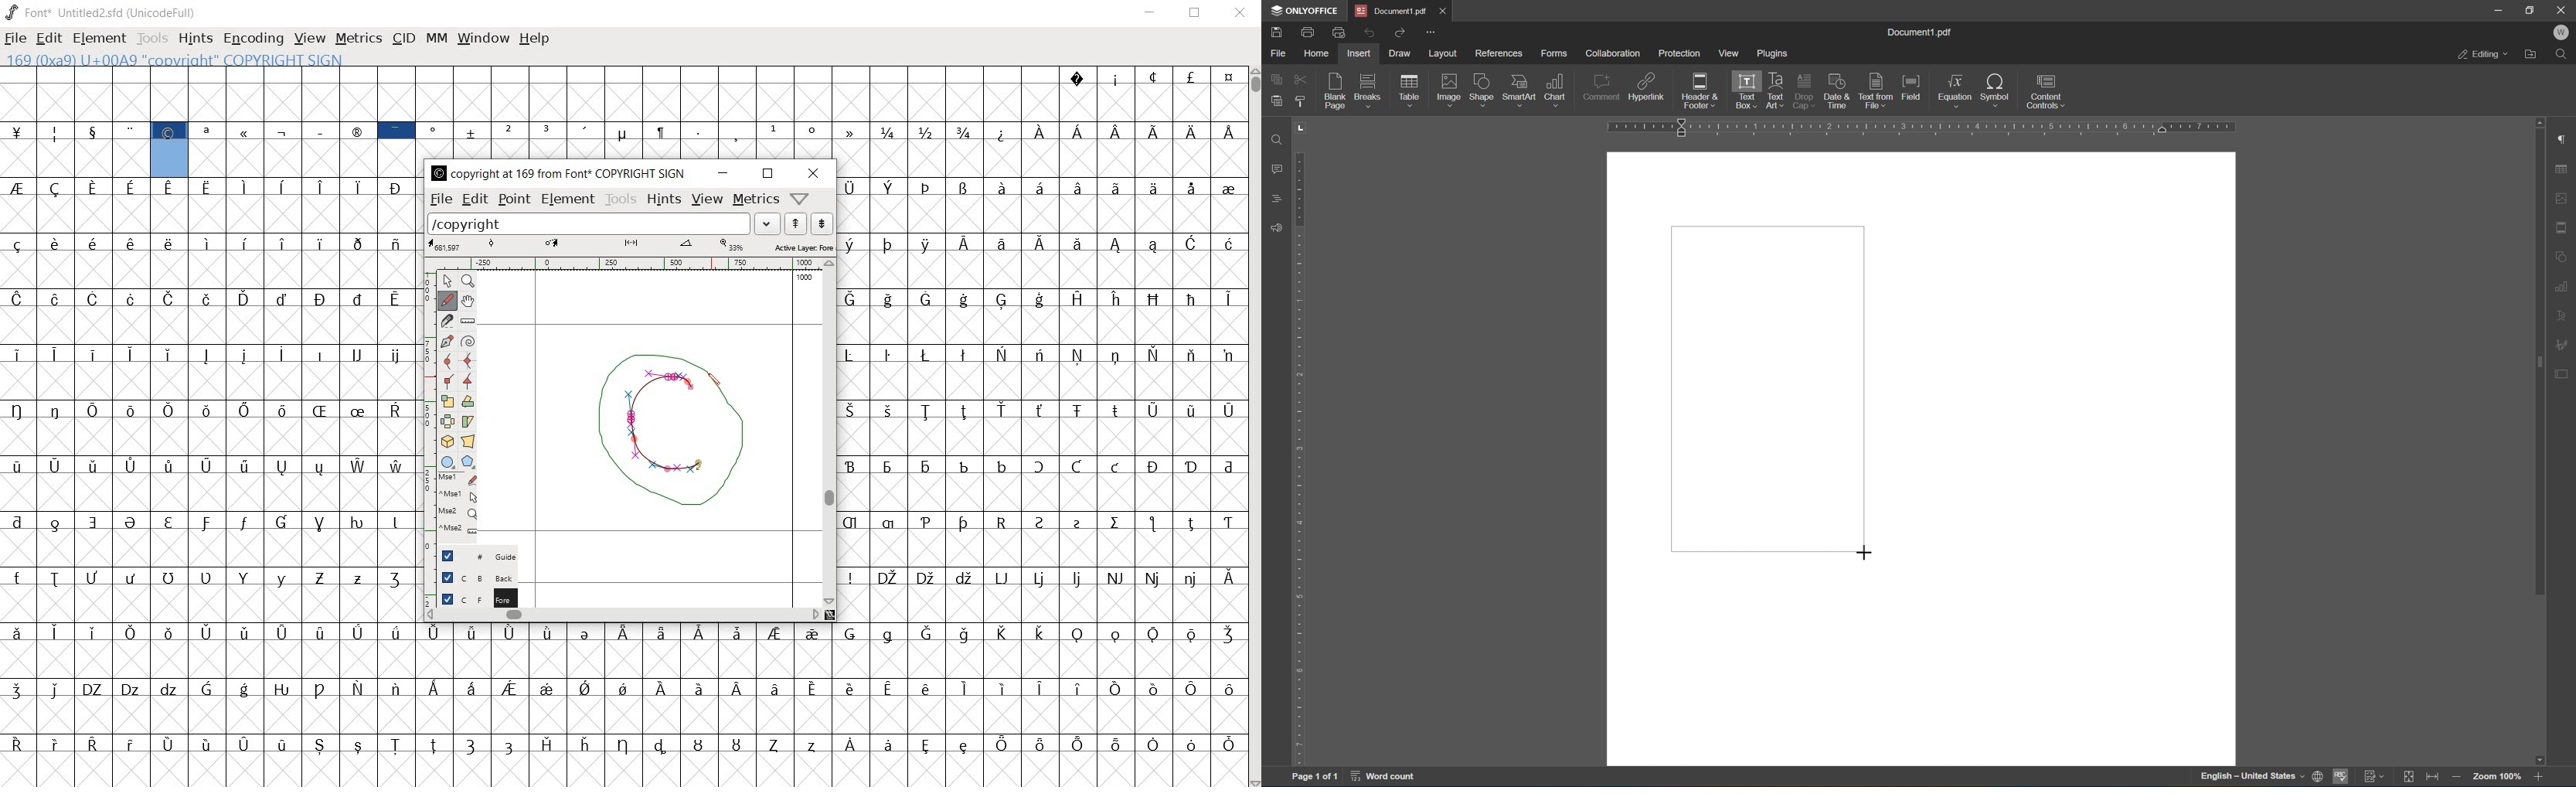  I want to click on glyph characters, so click(831, 703).